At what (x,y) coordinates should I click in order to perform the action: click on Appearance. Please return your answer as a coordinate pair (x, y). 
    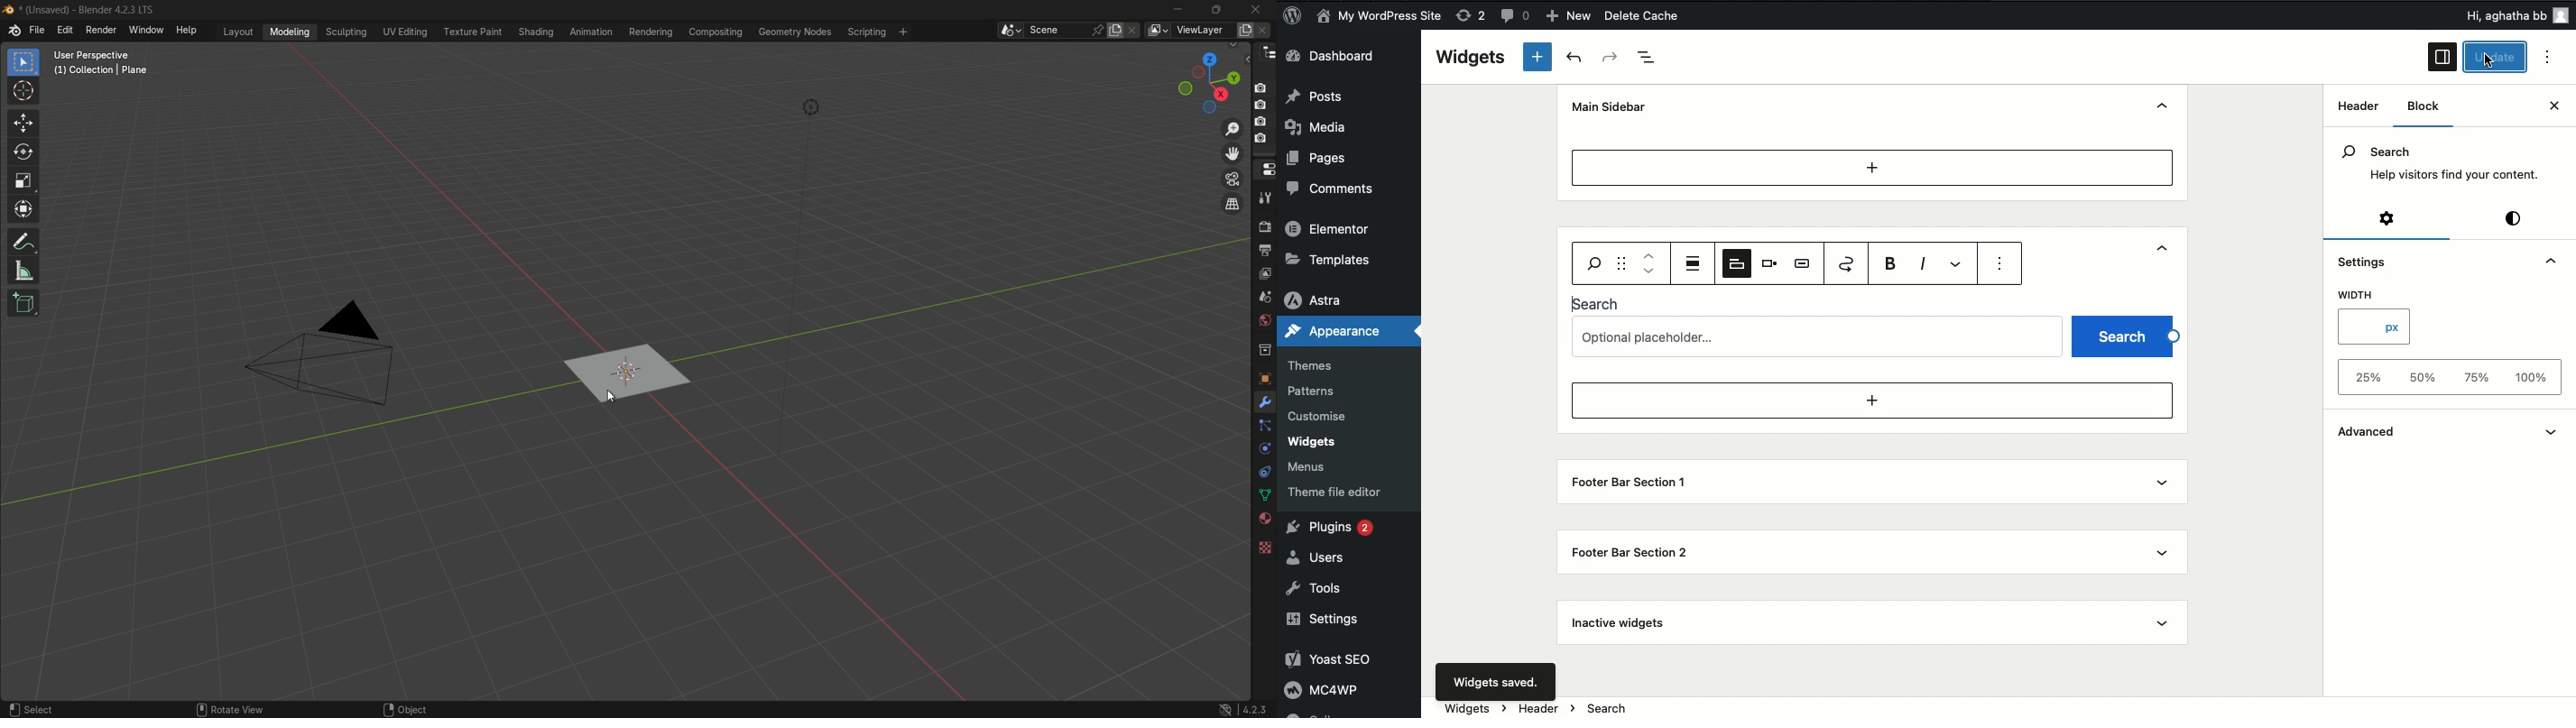
    Looking at the image, I should click on (1337, 331).